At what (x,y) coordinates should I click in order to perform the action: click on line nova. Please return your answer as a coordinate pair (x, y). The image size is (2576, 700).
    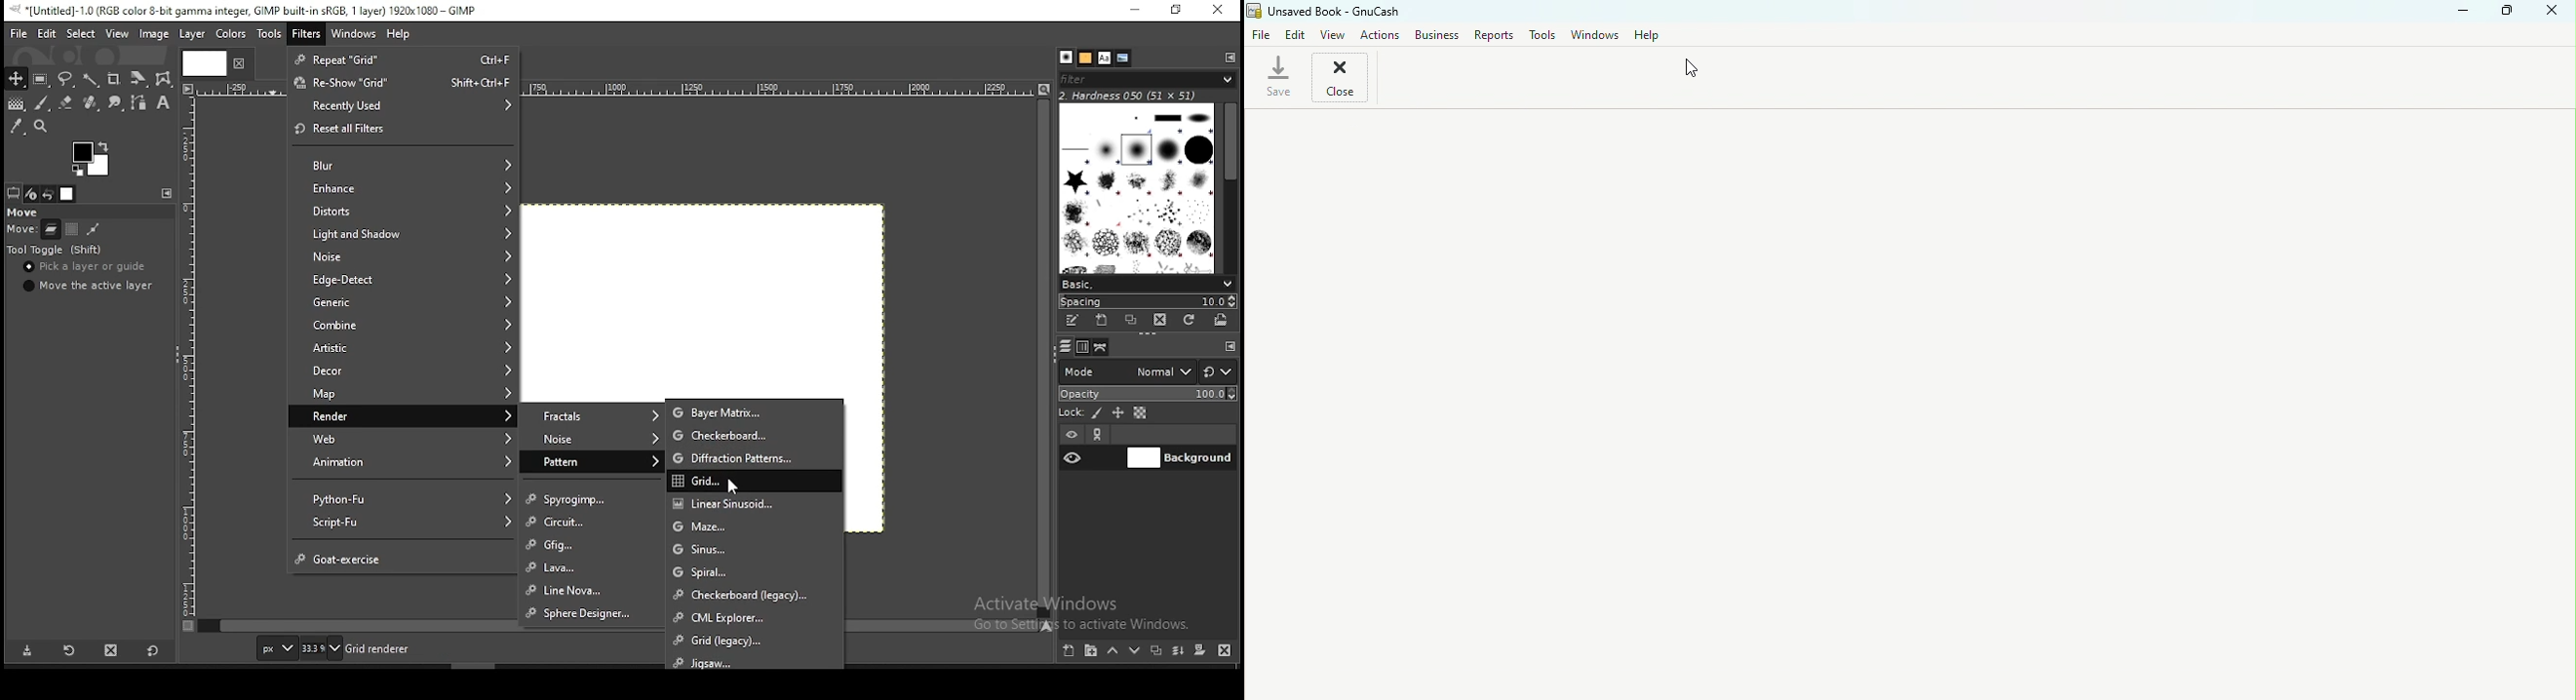
    Looking at the image, I should click on (594, 588).